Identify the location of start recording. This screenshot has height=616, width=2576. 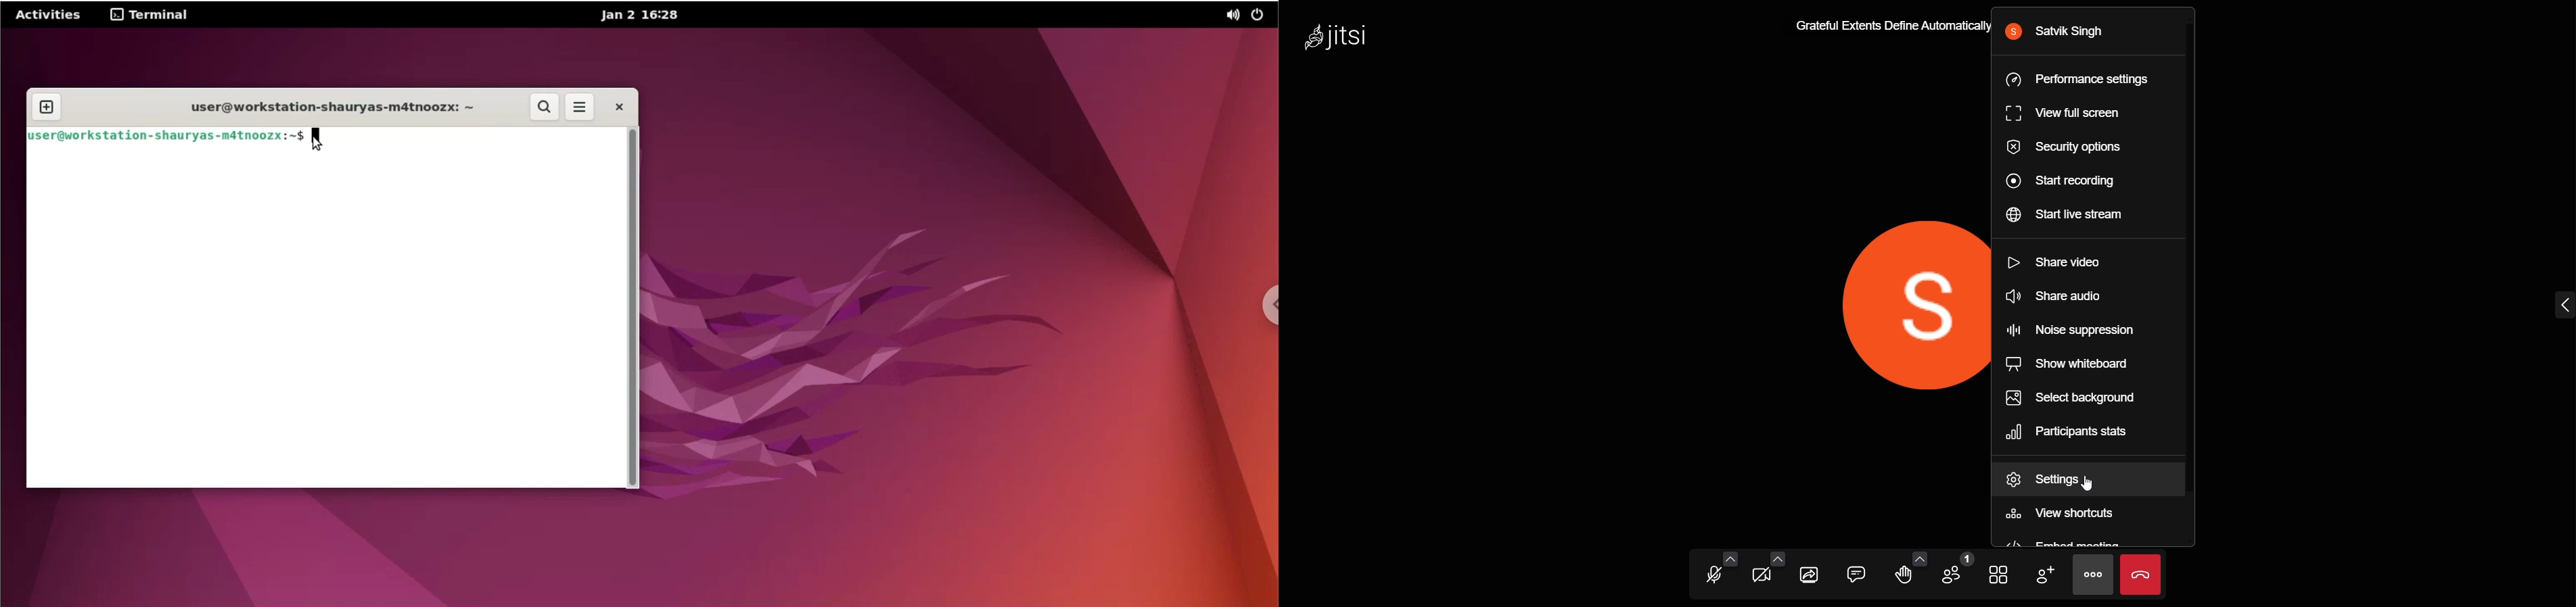
(2065, 180).